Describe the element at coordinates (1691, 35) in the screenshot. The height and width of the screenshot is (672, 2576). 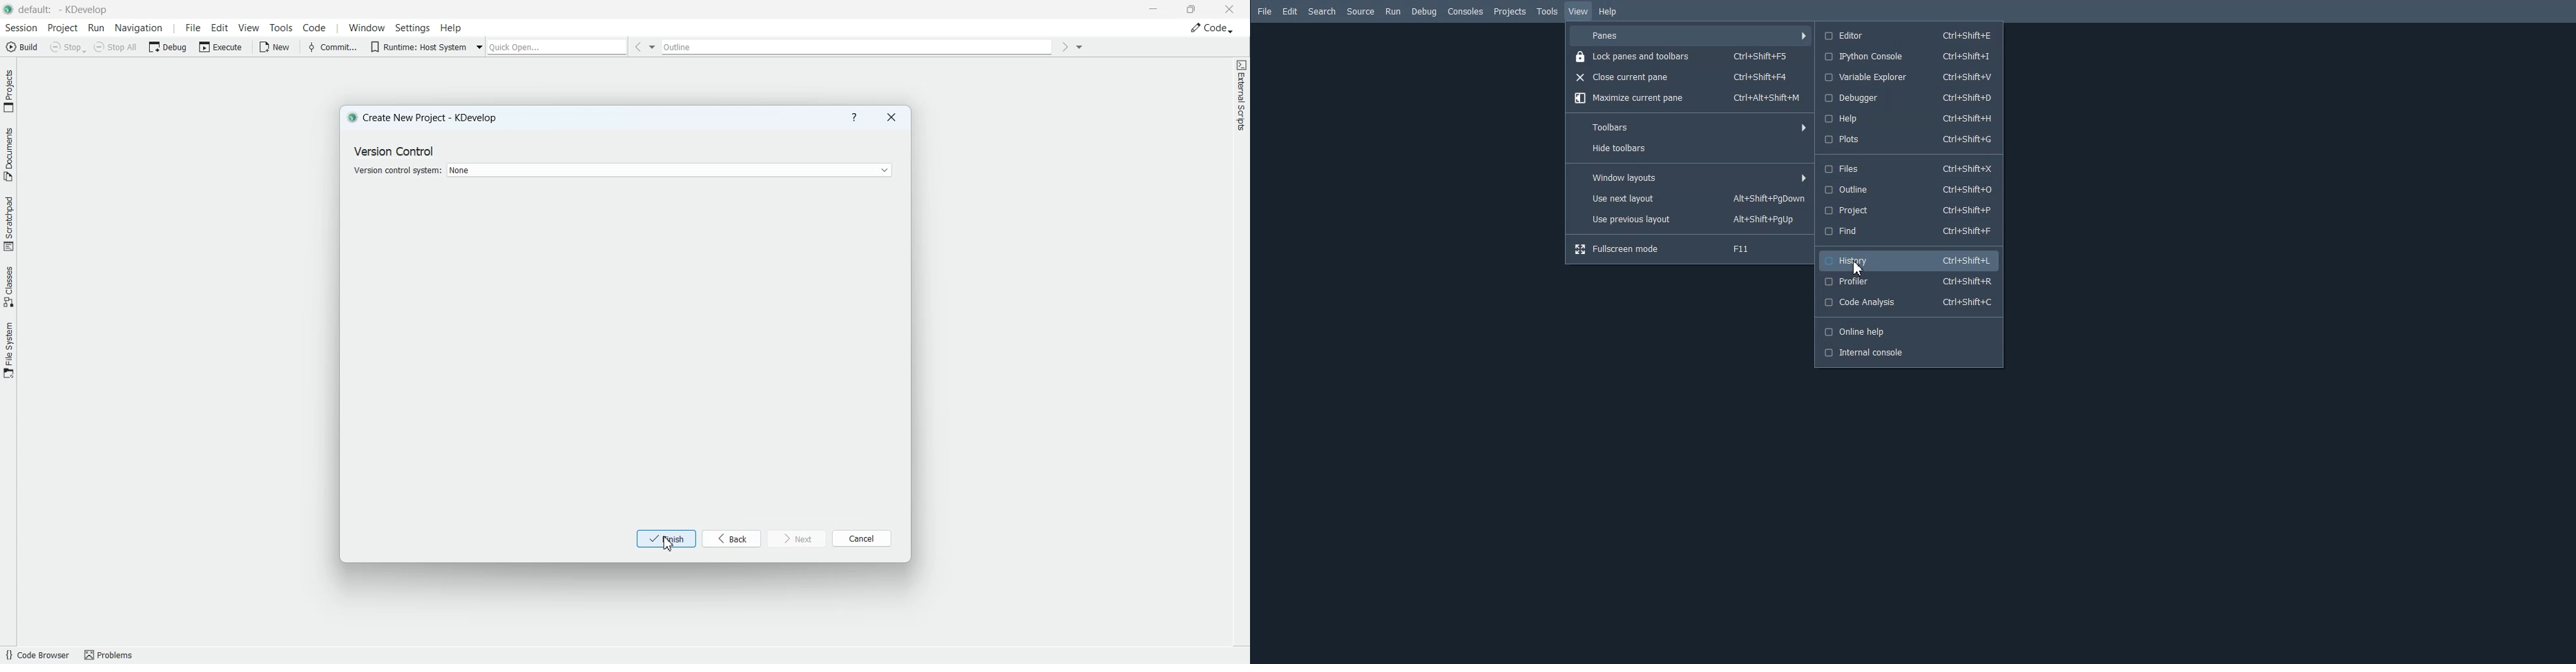
I see `Panes` at that location.